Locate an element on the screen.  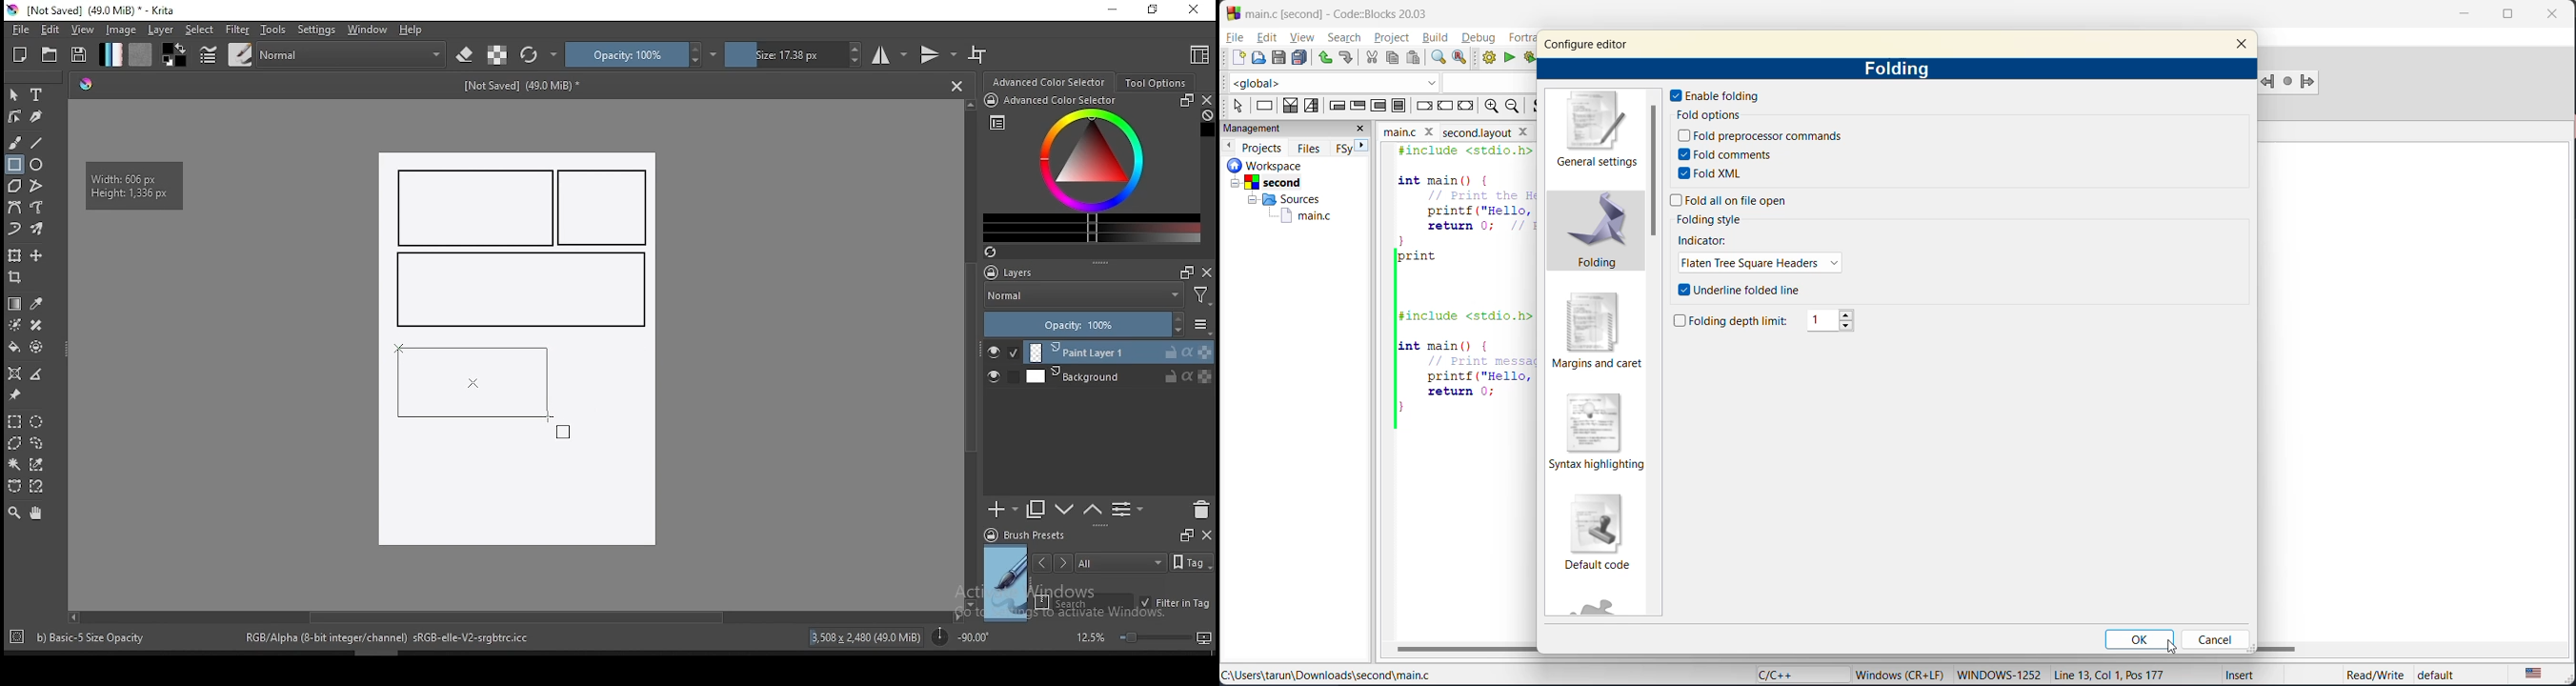
cancel is located at coordinates (2221, 641).